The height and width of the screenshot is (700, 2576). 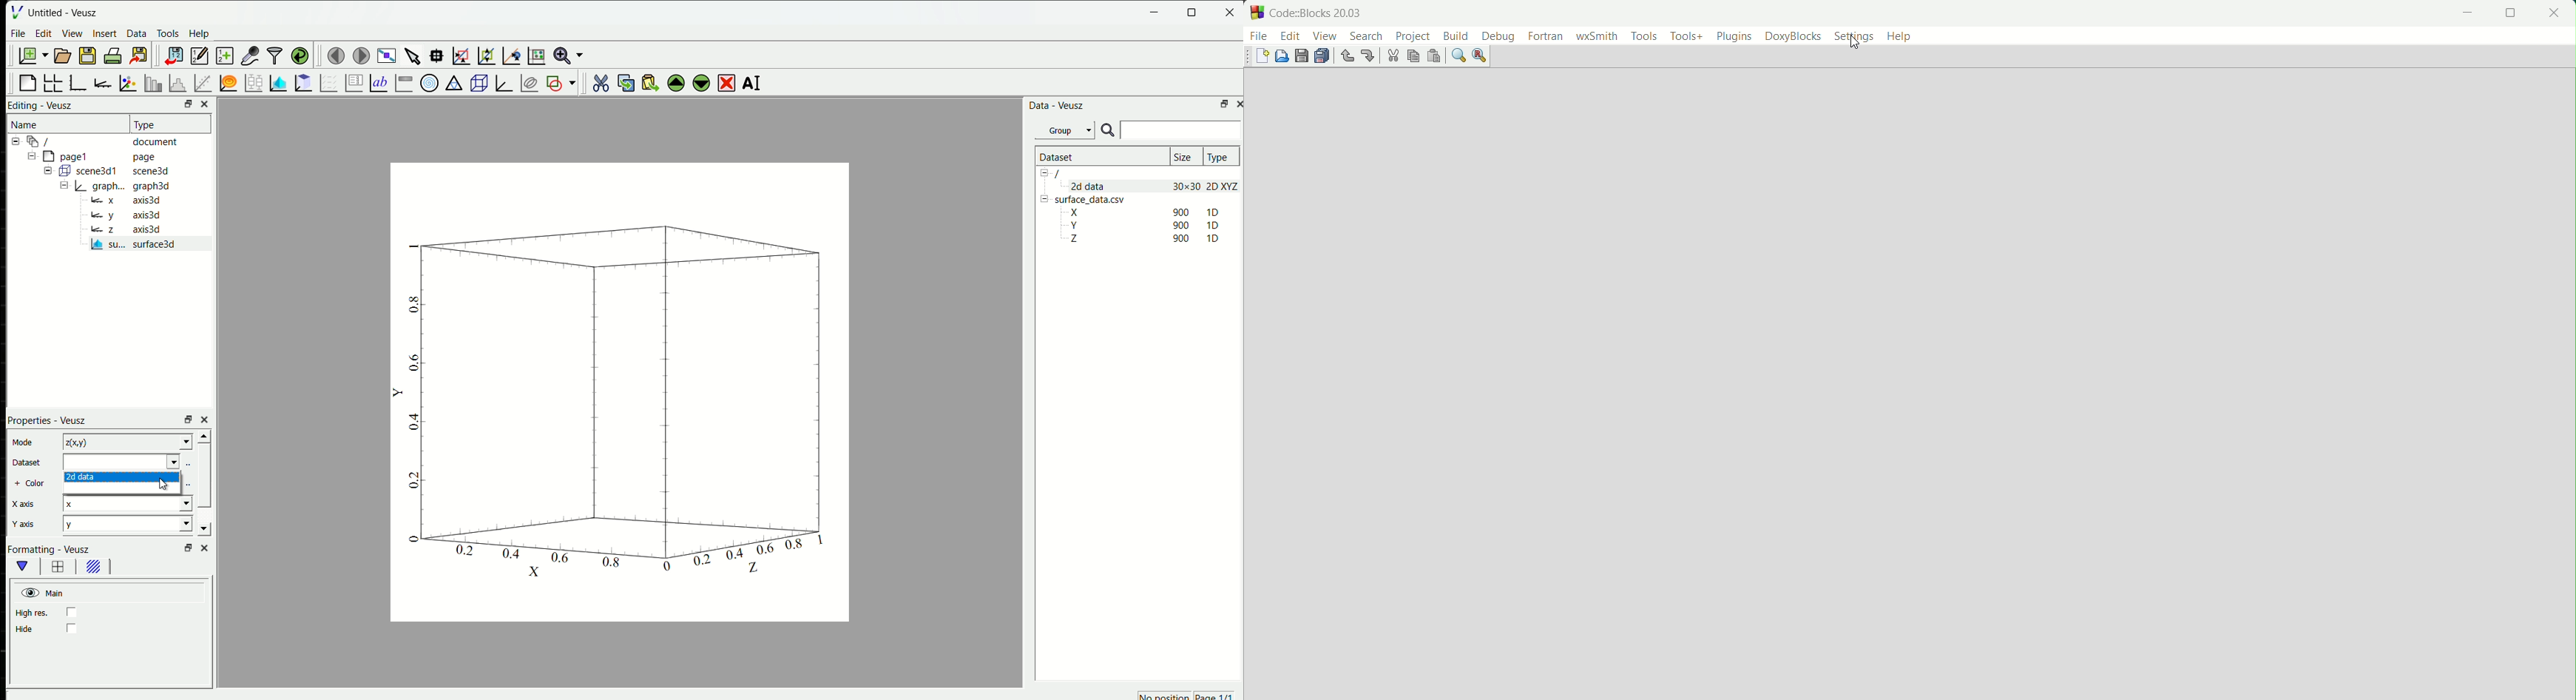 I want to click on search, so click(x=1365, y=36).